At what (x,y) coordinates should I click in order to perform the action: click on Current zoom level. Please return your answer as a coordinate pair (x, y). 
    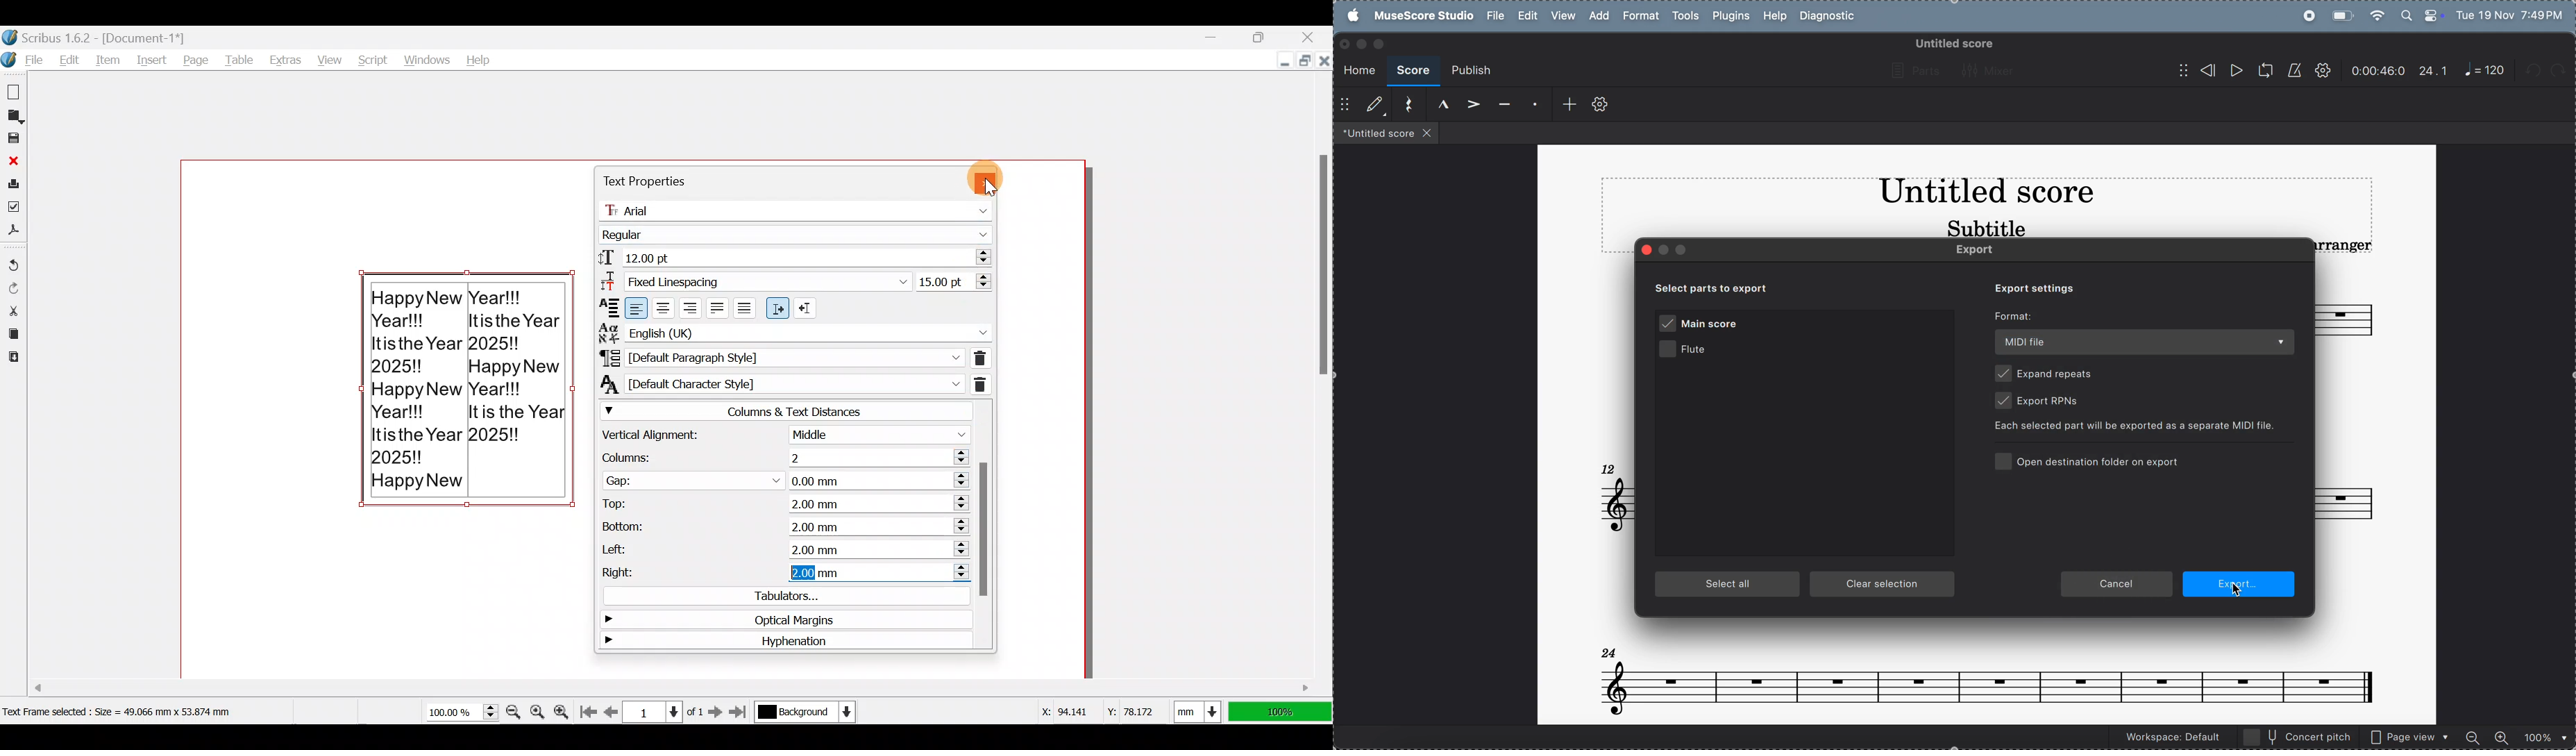
    Looking at the image, I should click on (461, 712).